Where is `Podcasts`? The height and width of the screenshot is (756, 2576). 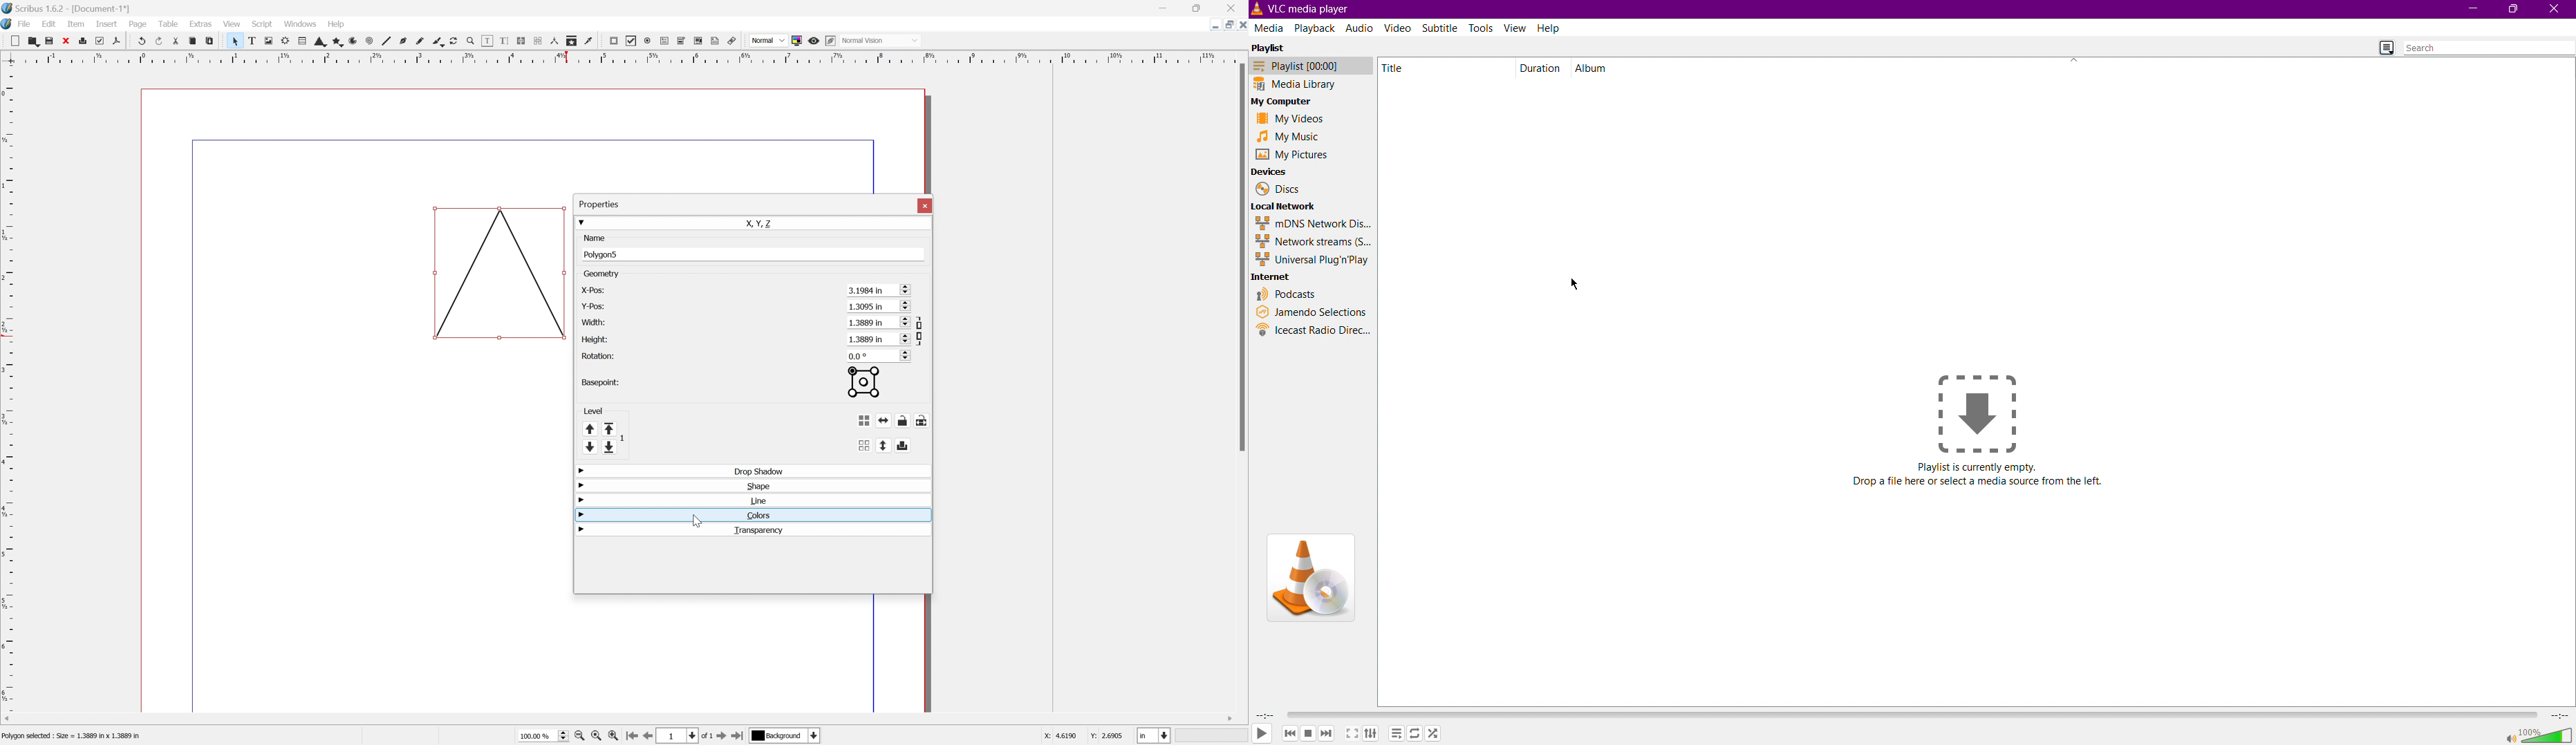
Podcasts is located at coordinates (1286, 295).